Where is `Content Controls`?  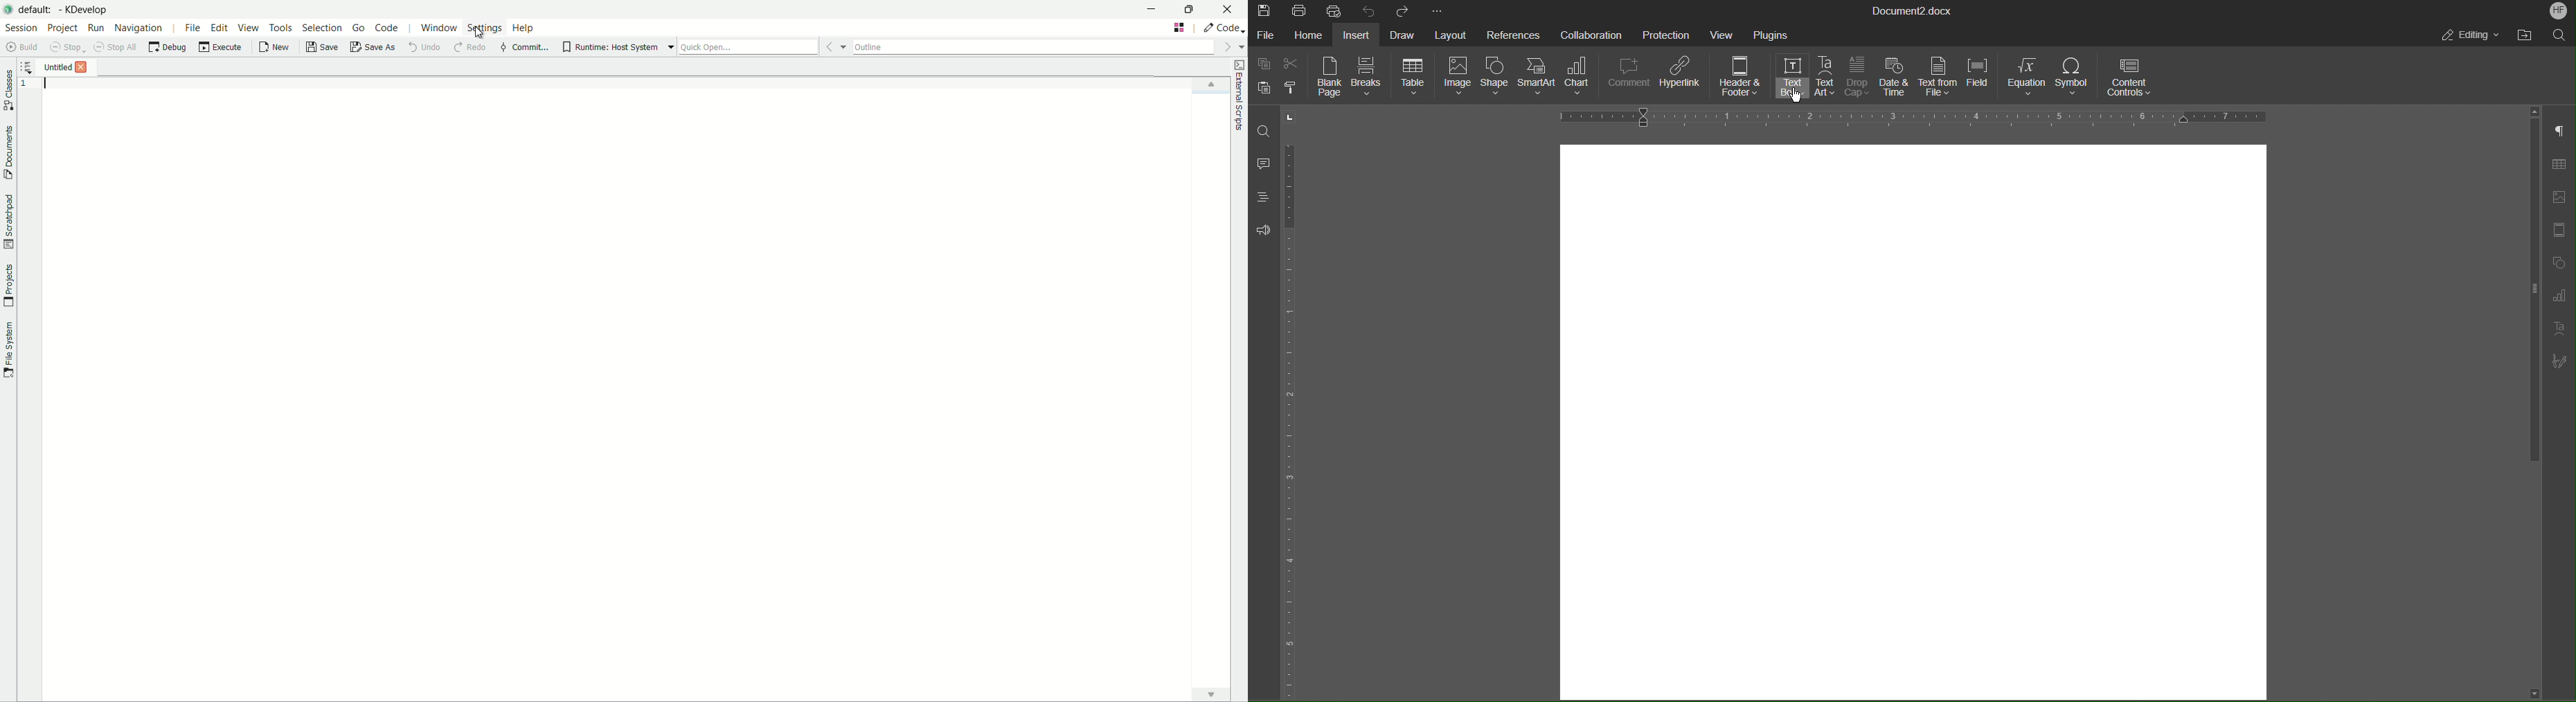 Content Controls is located at coordinates (2131, 77).